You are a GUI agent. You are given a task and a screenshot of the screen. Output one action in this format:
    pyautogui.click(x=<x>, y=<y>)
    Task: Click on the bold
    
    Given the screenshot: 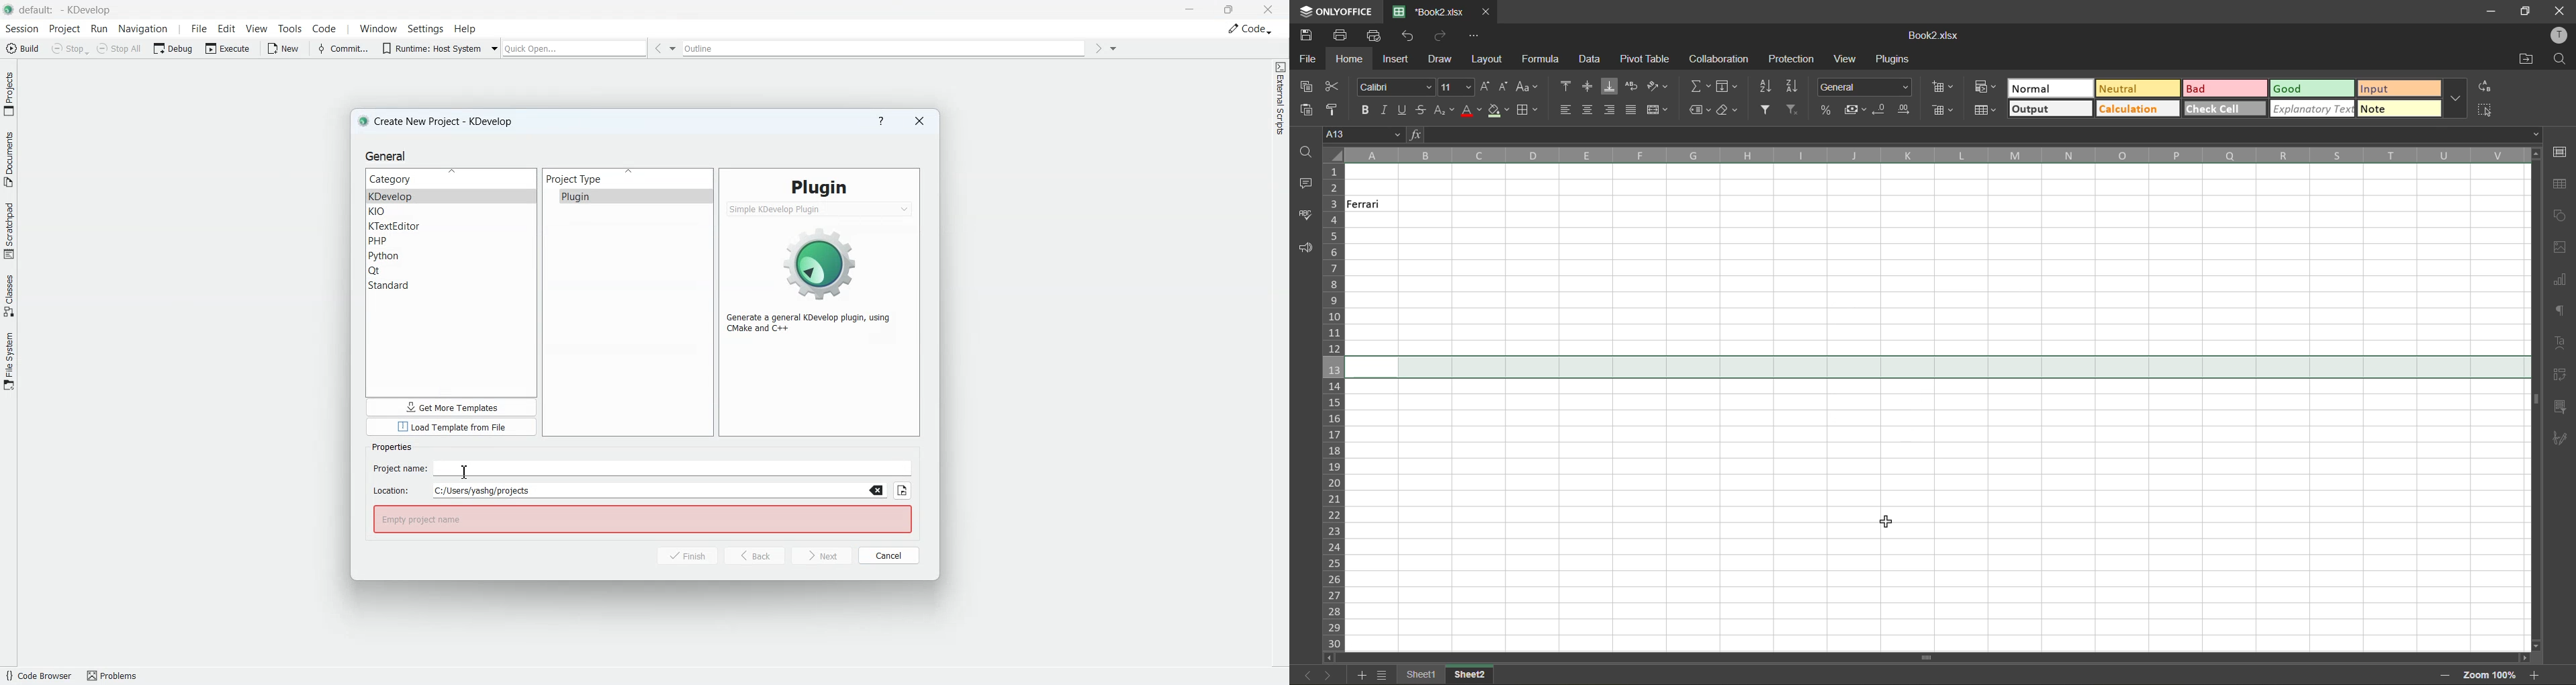 What is the action you would take?
    pyautogui.click(x=1364, y=111)
    